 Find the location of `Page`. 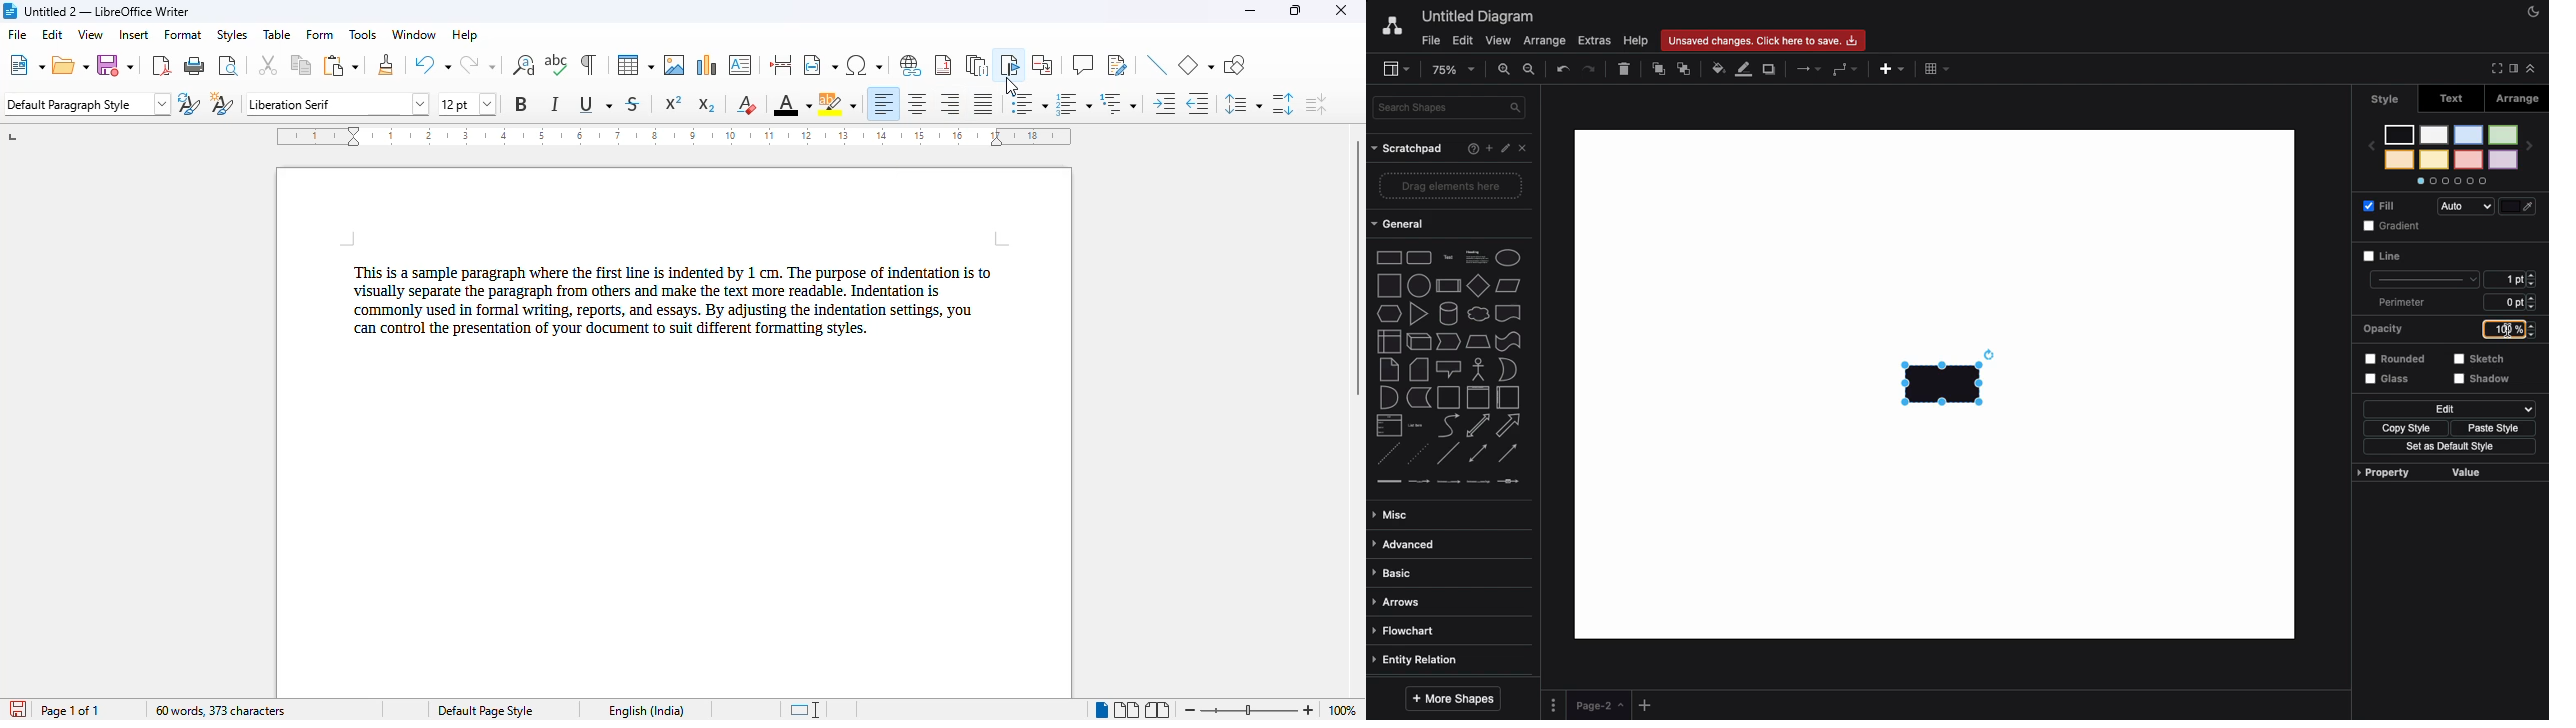

Page is located at coordinates (1599, 705).